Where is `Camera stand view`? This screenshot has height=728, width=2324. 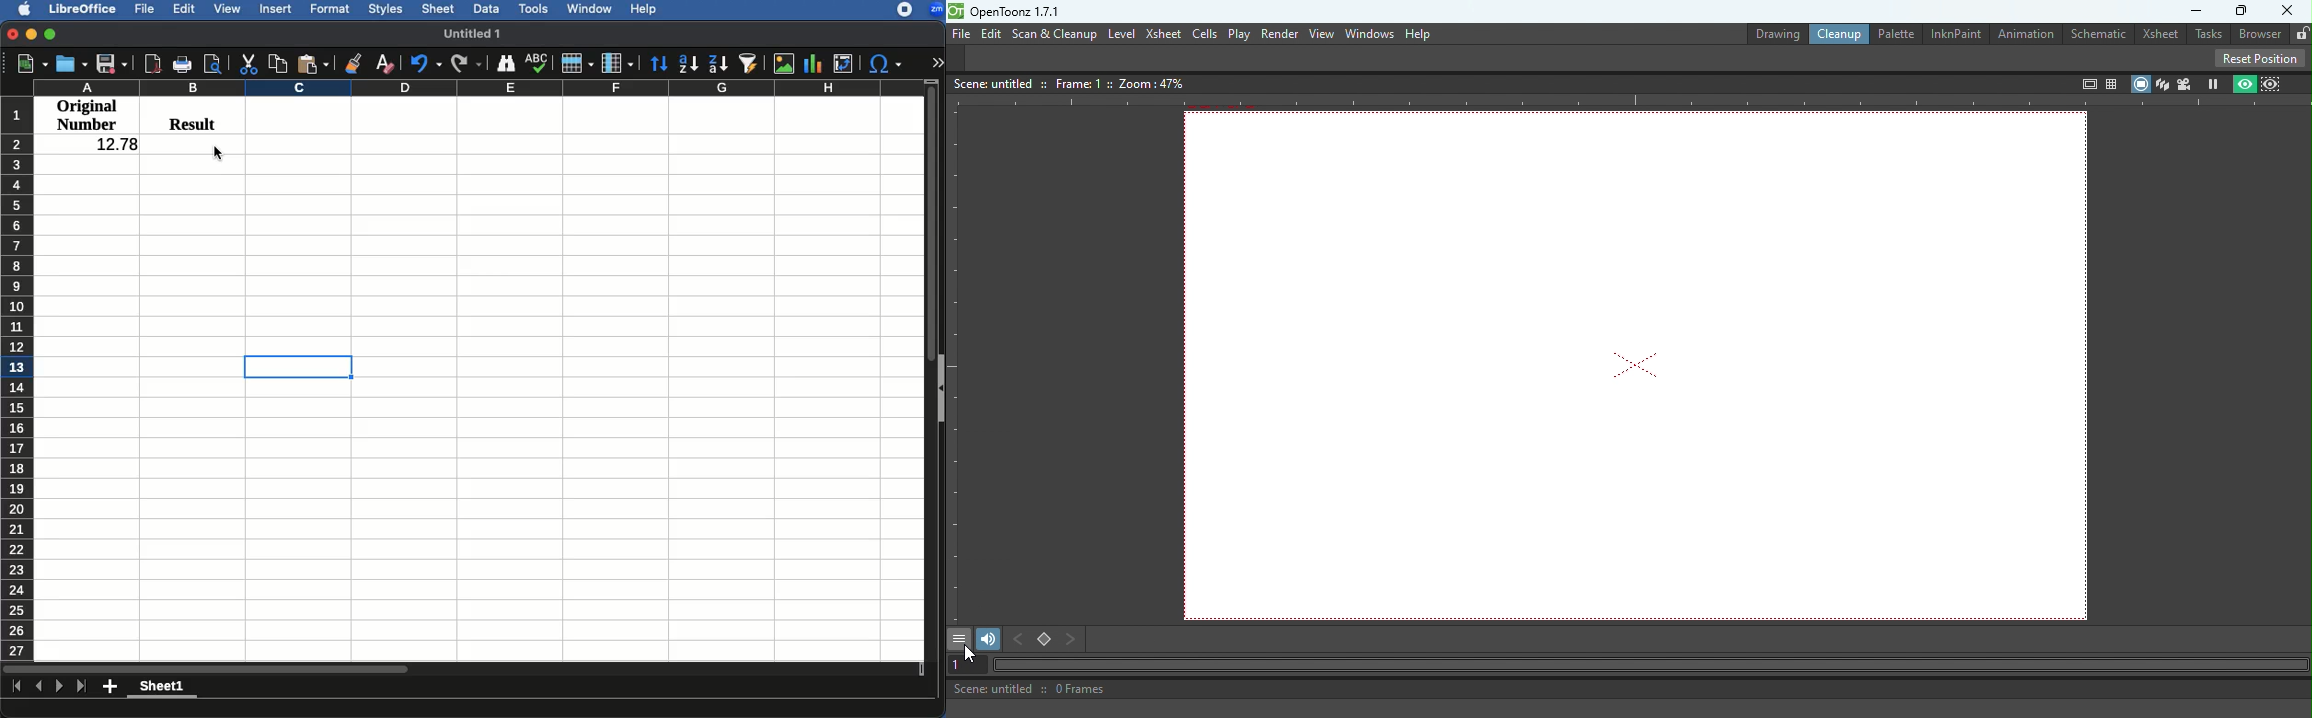
Camera stand view is located at coordinates (2139, 83).